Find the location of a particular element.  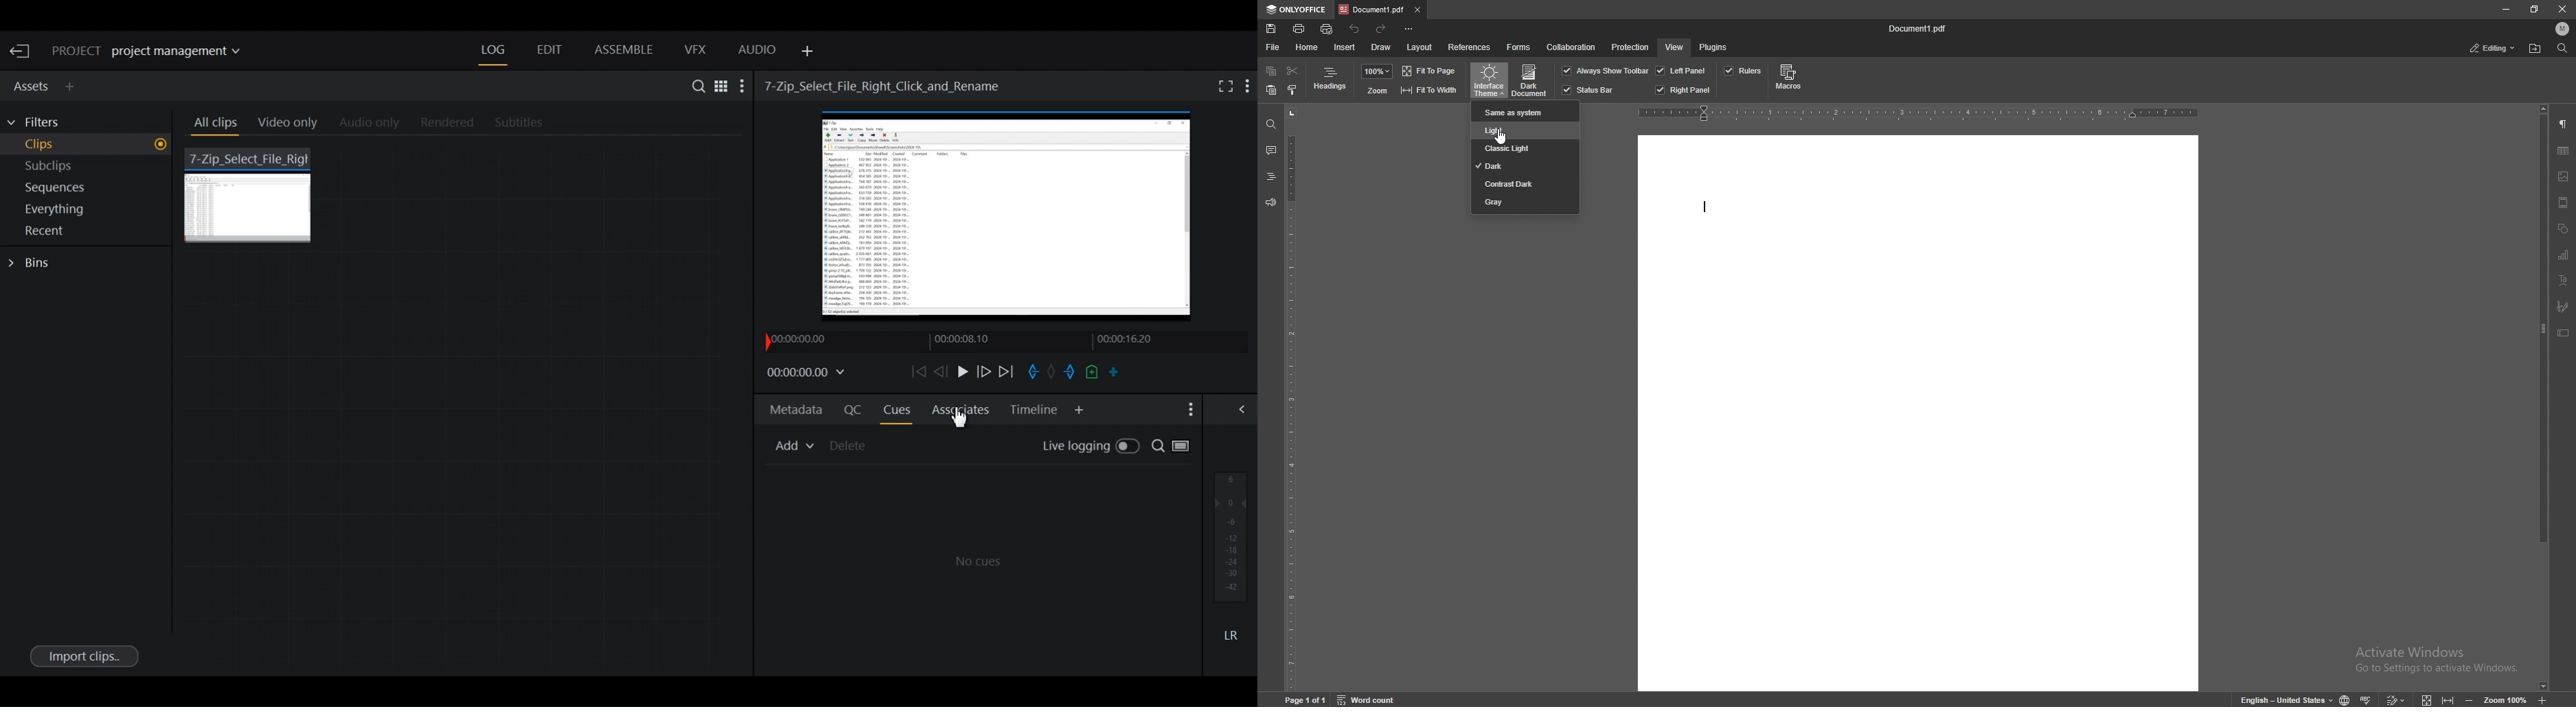

Toggle between list and Tile View is located at coordinates (720, 85).